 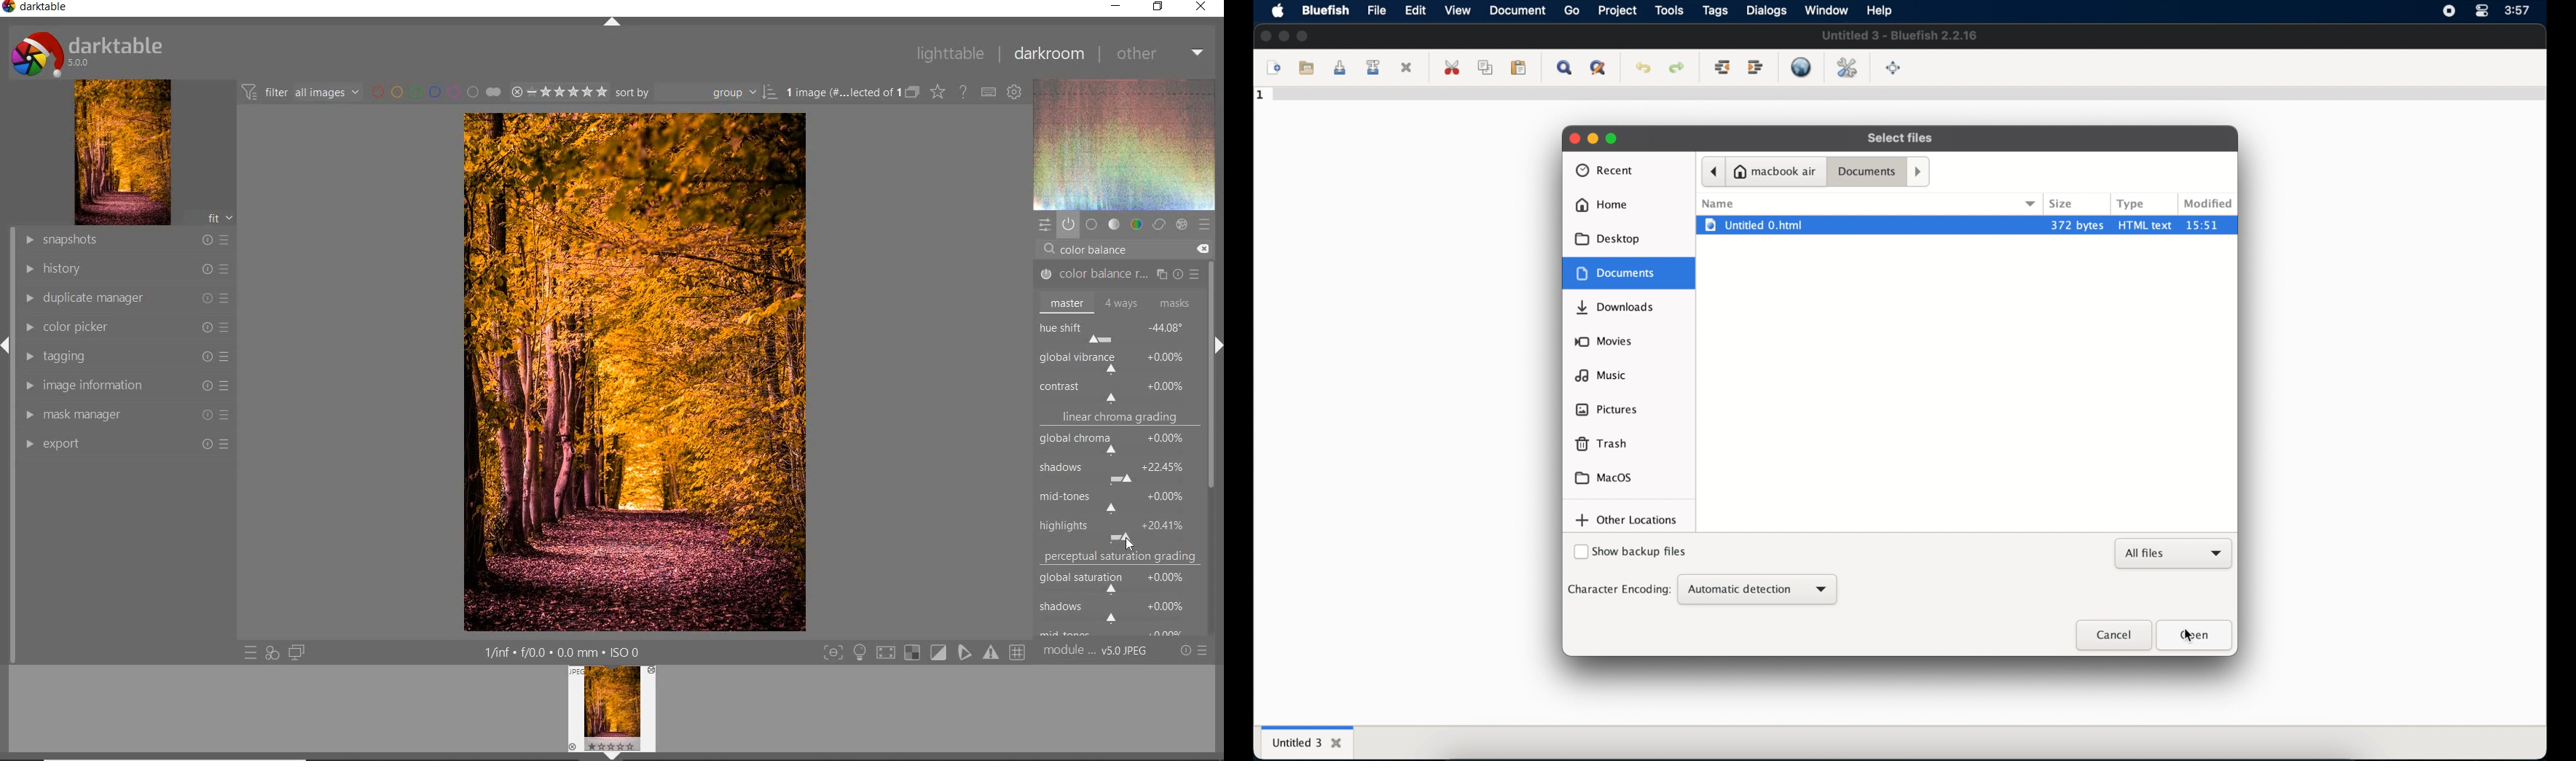 What do you see at coordinates (127, 298) in the screenshot?
I see `duplicate manager` at bounding box center [127, 298].